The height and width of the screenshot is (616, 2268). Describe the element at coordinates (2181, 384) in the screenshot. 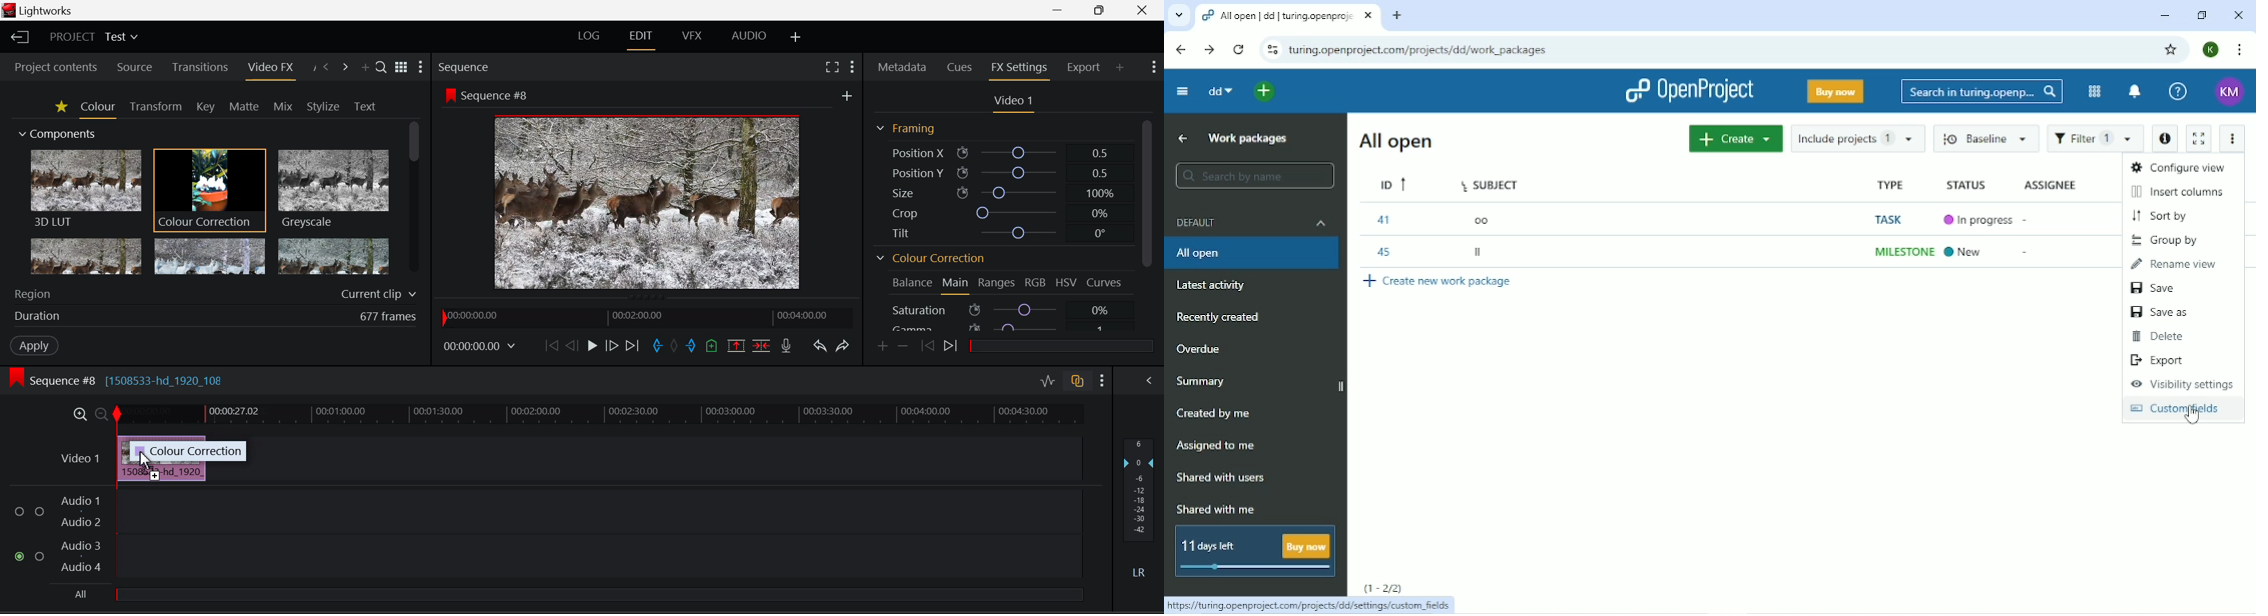

I see `Visiblity settings` at that location.